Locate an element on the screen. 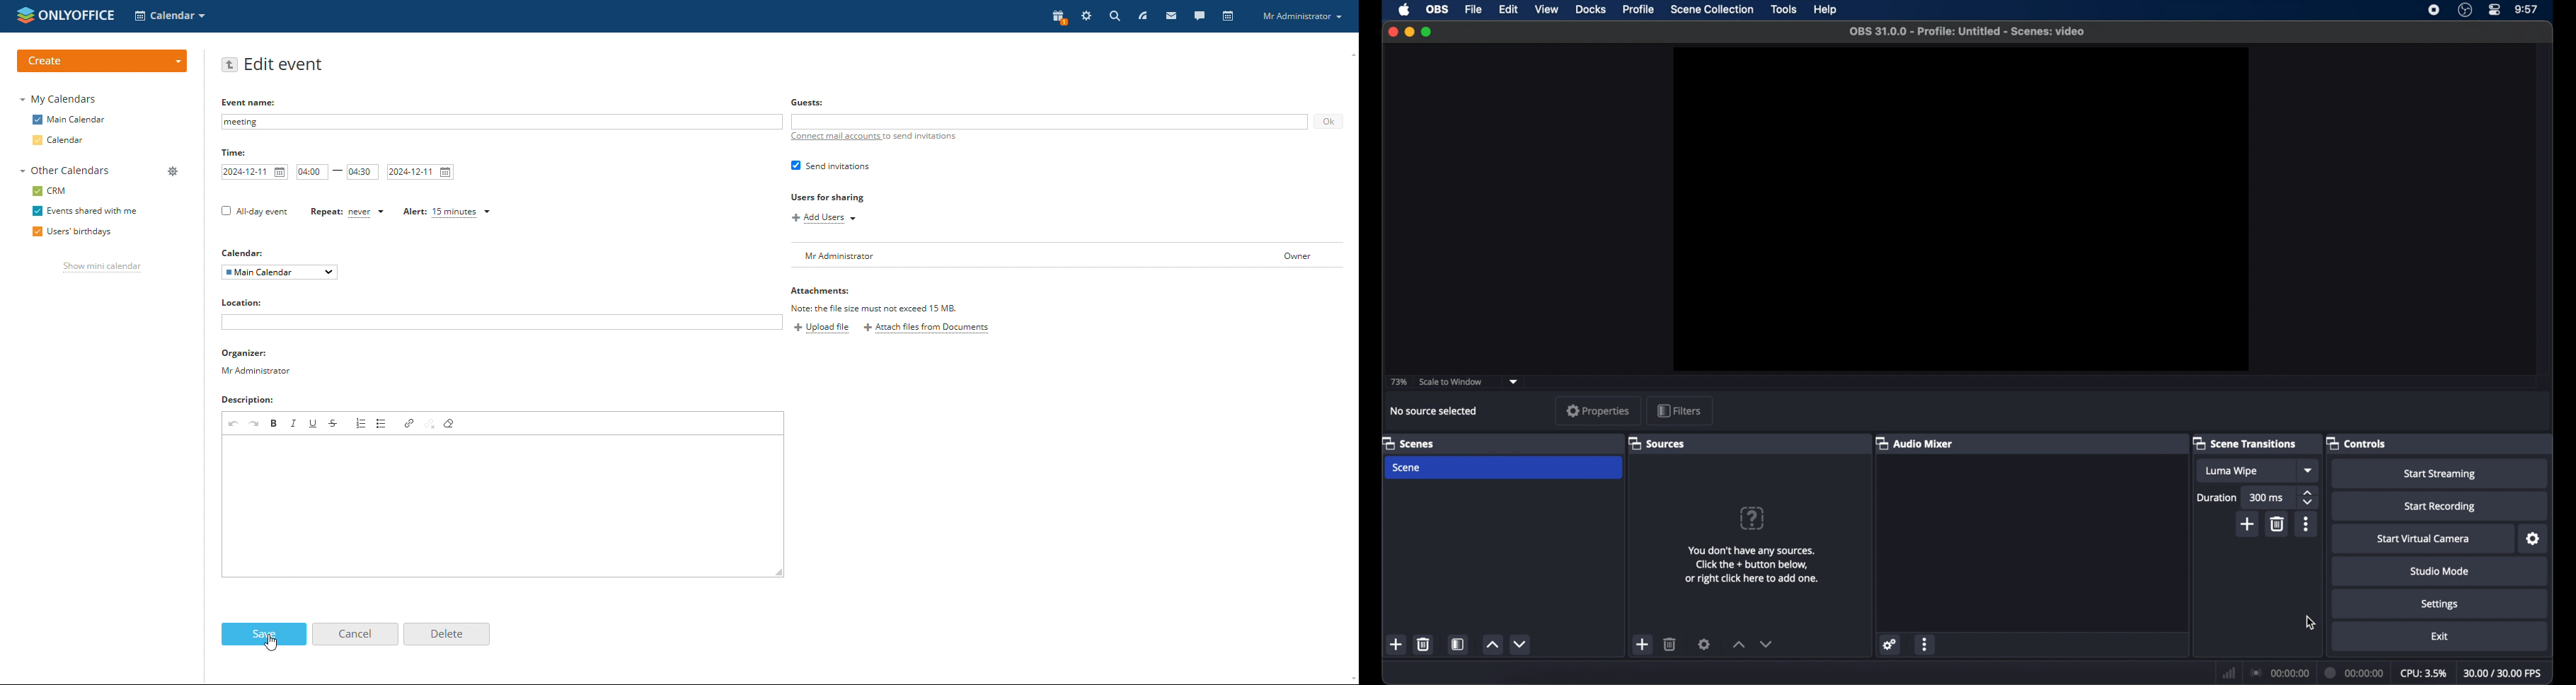  events shared with me is located at coordinates (88, 210).